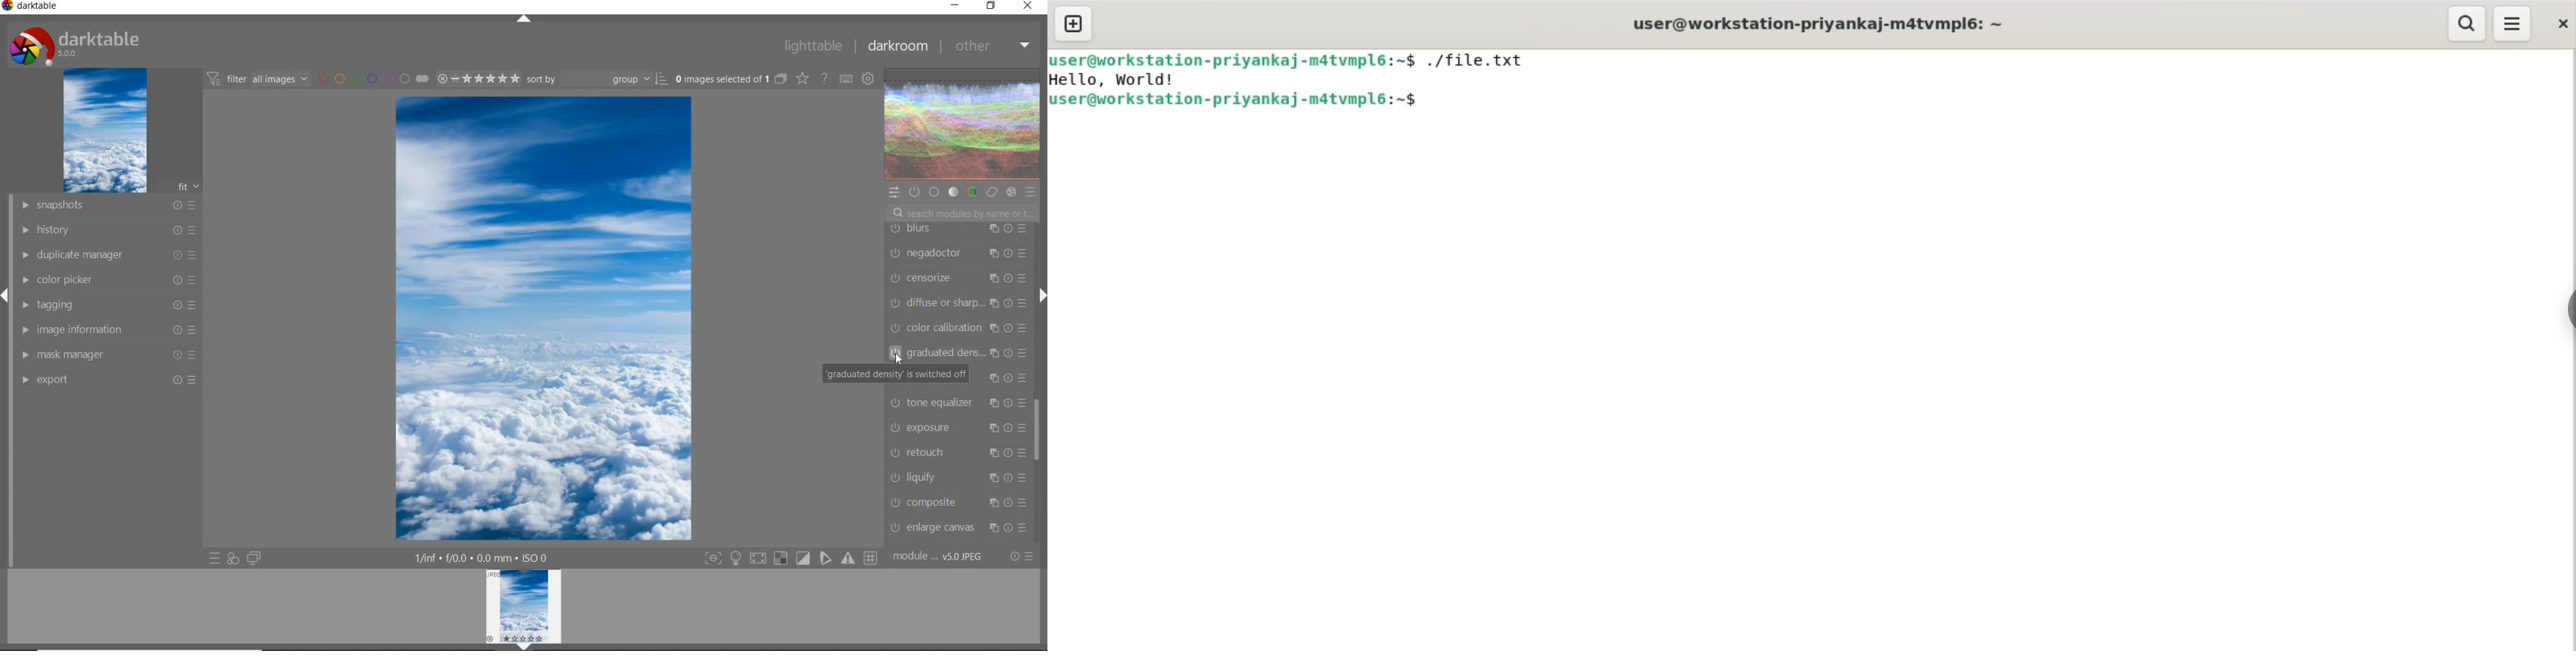 Image resolution: width=2576 pixels, height=672 pixels. What do you see at coordinates (1029, 6) in the screenshot?
I see `CLOSE` at bounding box center [1029, 6].